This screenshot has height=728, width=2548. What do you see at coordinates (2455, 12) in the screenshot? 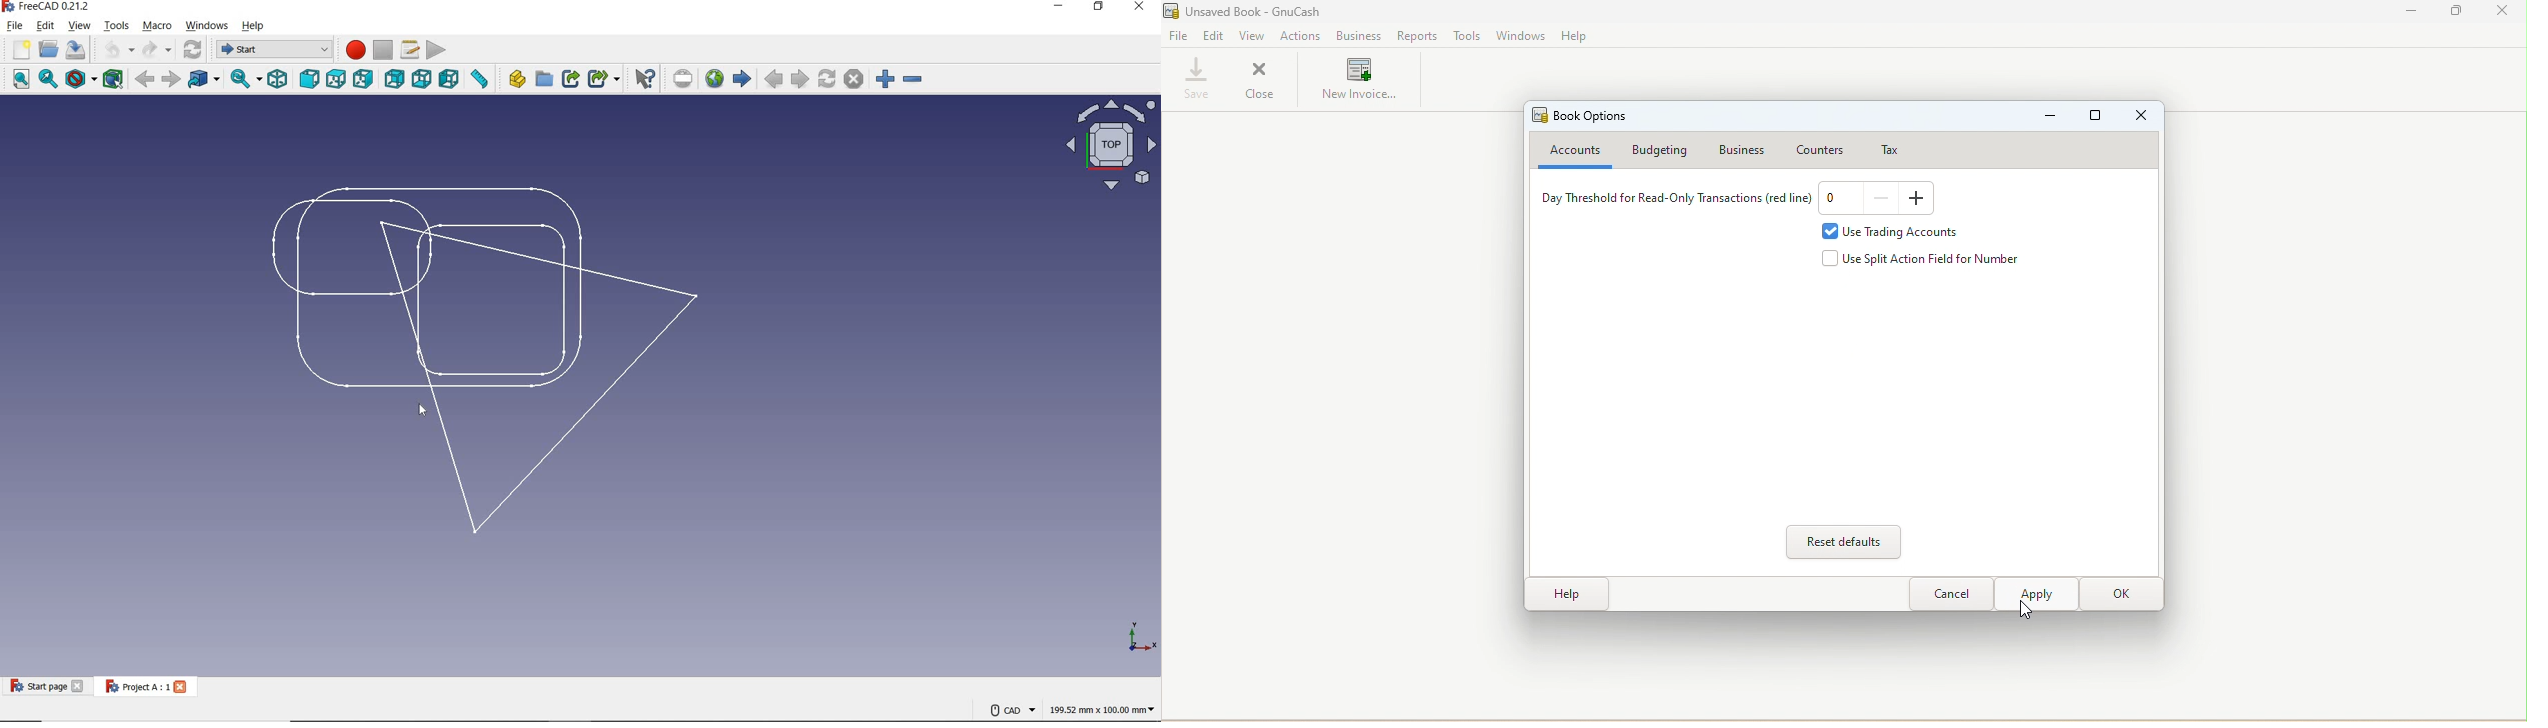
I see `Maximize` at bounding box center [2455, 12].